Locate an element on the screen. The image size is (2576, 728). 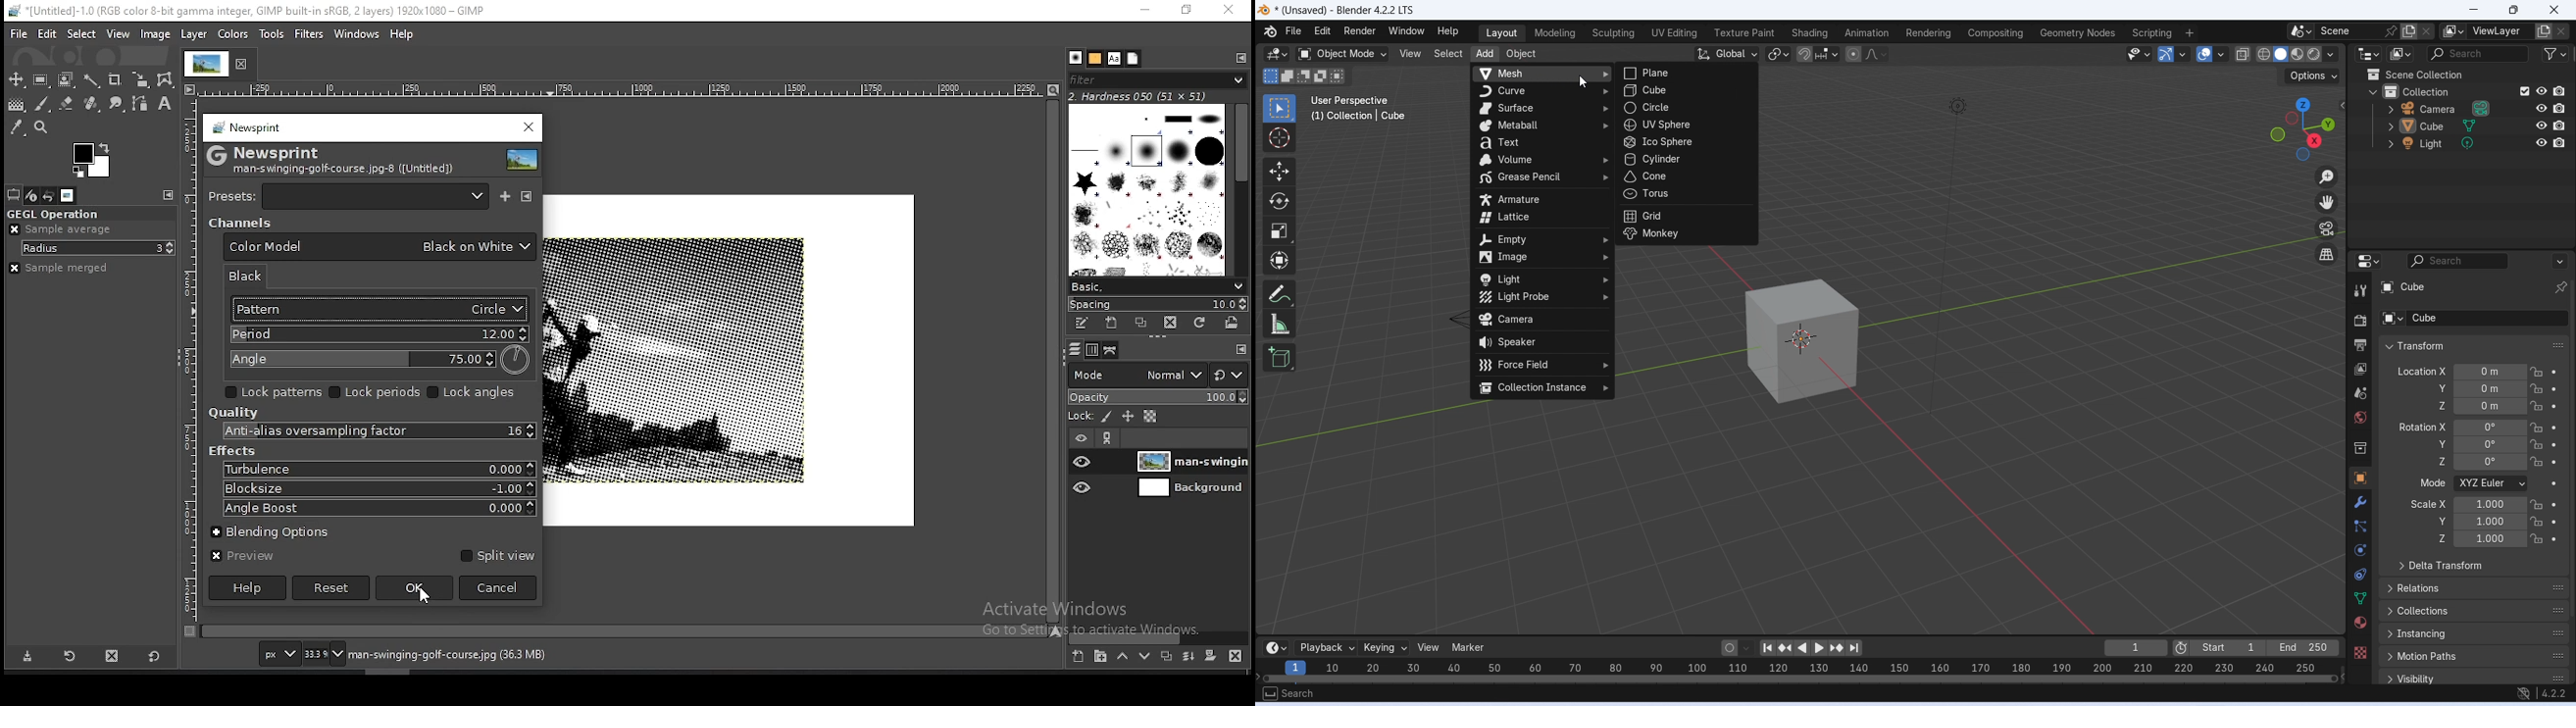
layer is located at coordinates (1190, 461).